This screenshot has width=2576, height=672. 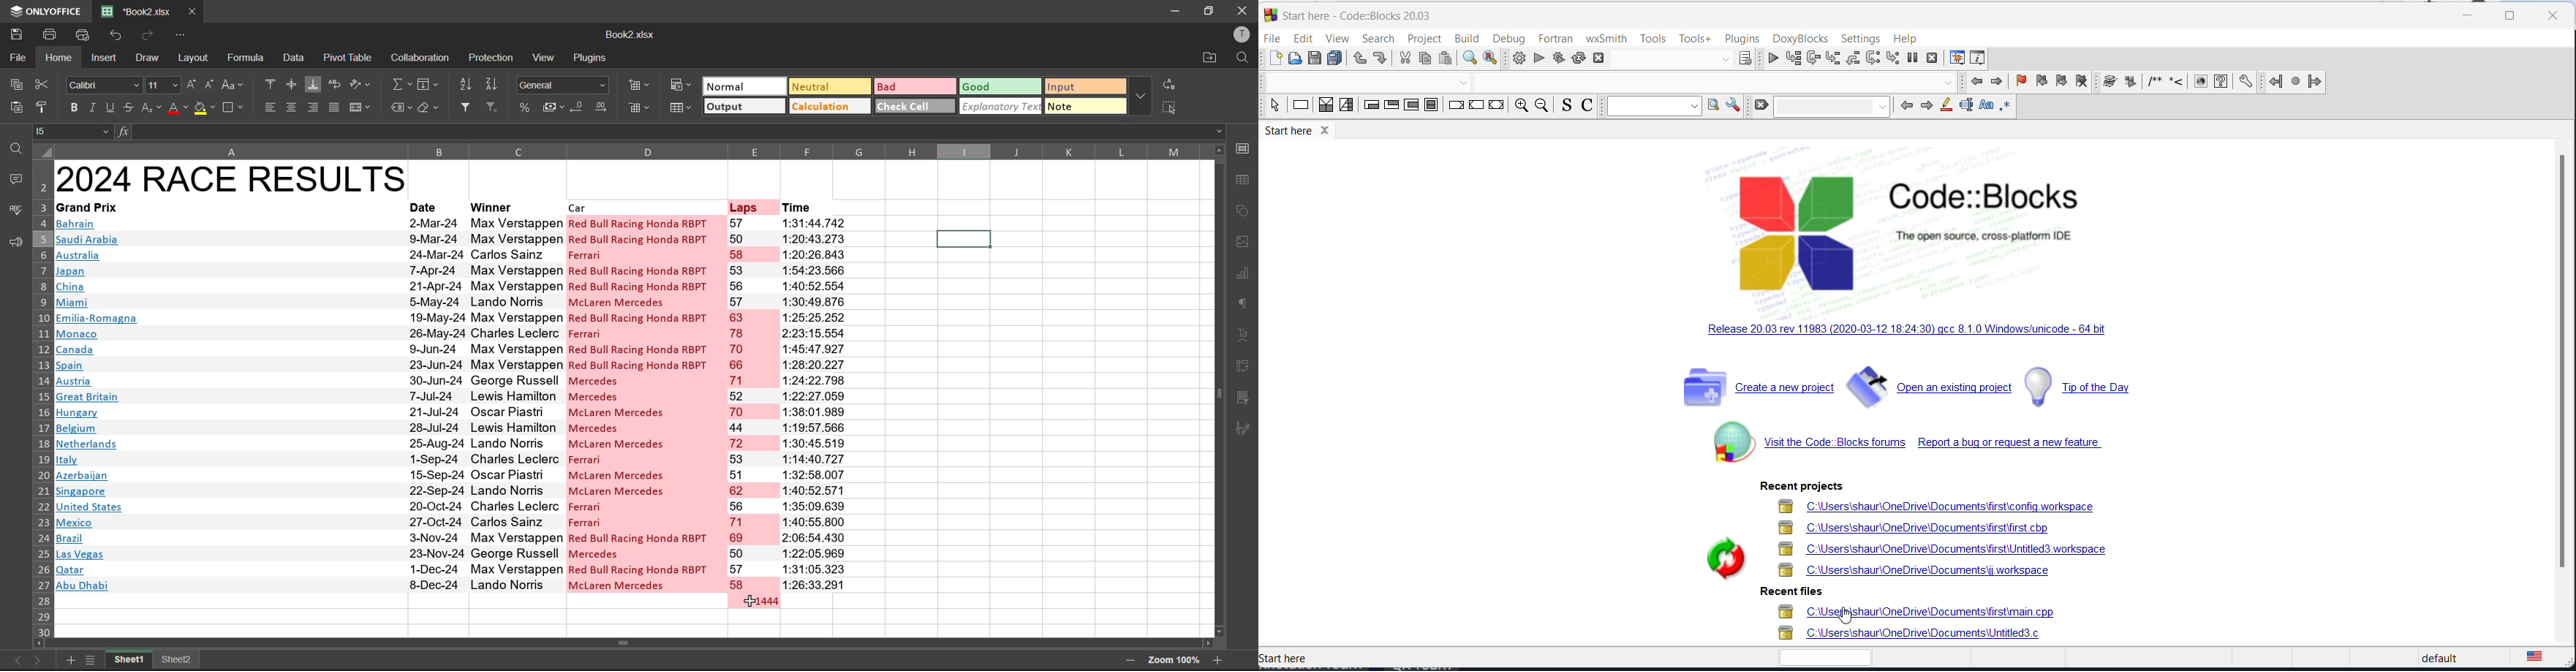 What do you see at coordinates (1519, 107) in the screenshot?
I see `zoom in` at bounding box center [1519, 107].